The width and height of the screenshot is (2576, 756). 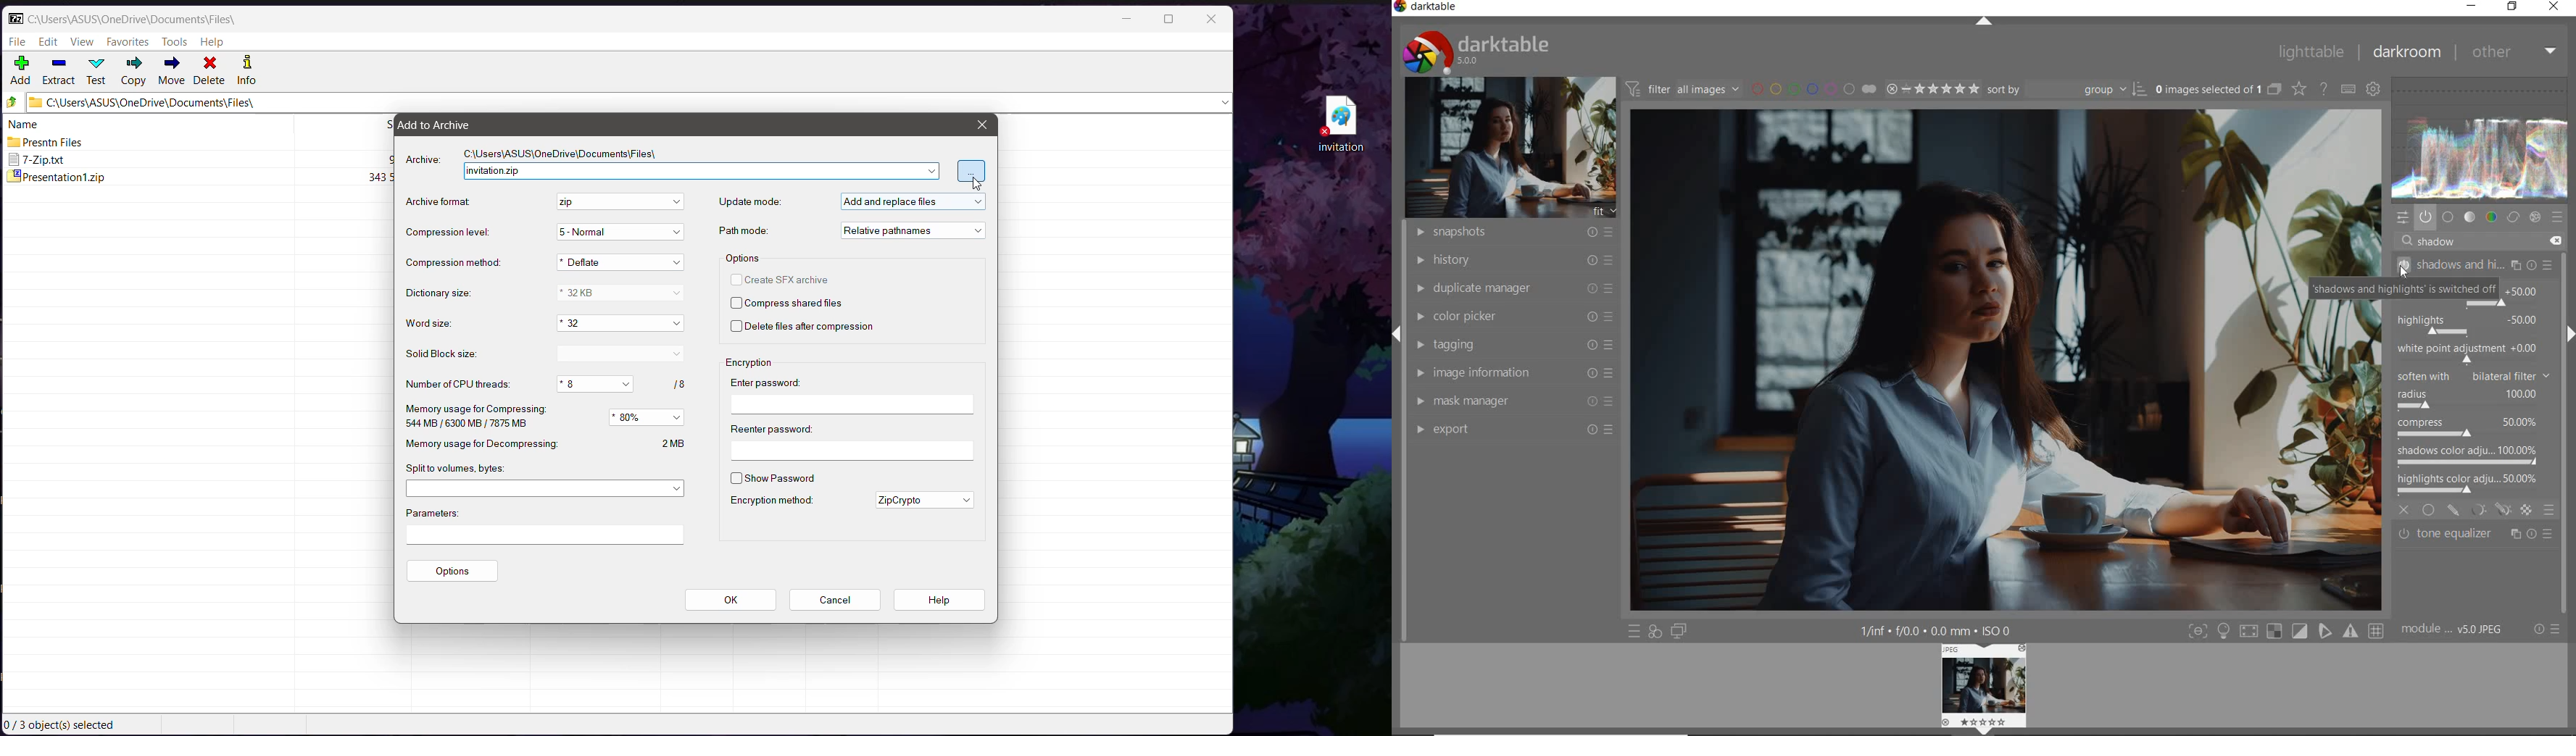 I want to click on Archive Format, so click(x=446, y=203).